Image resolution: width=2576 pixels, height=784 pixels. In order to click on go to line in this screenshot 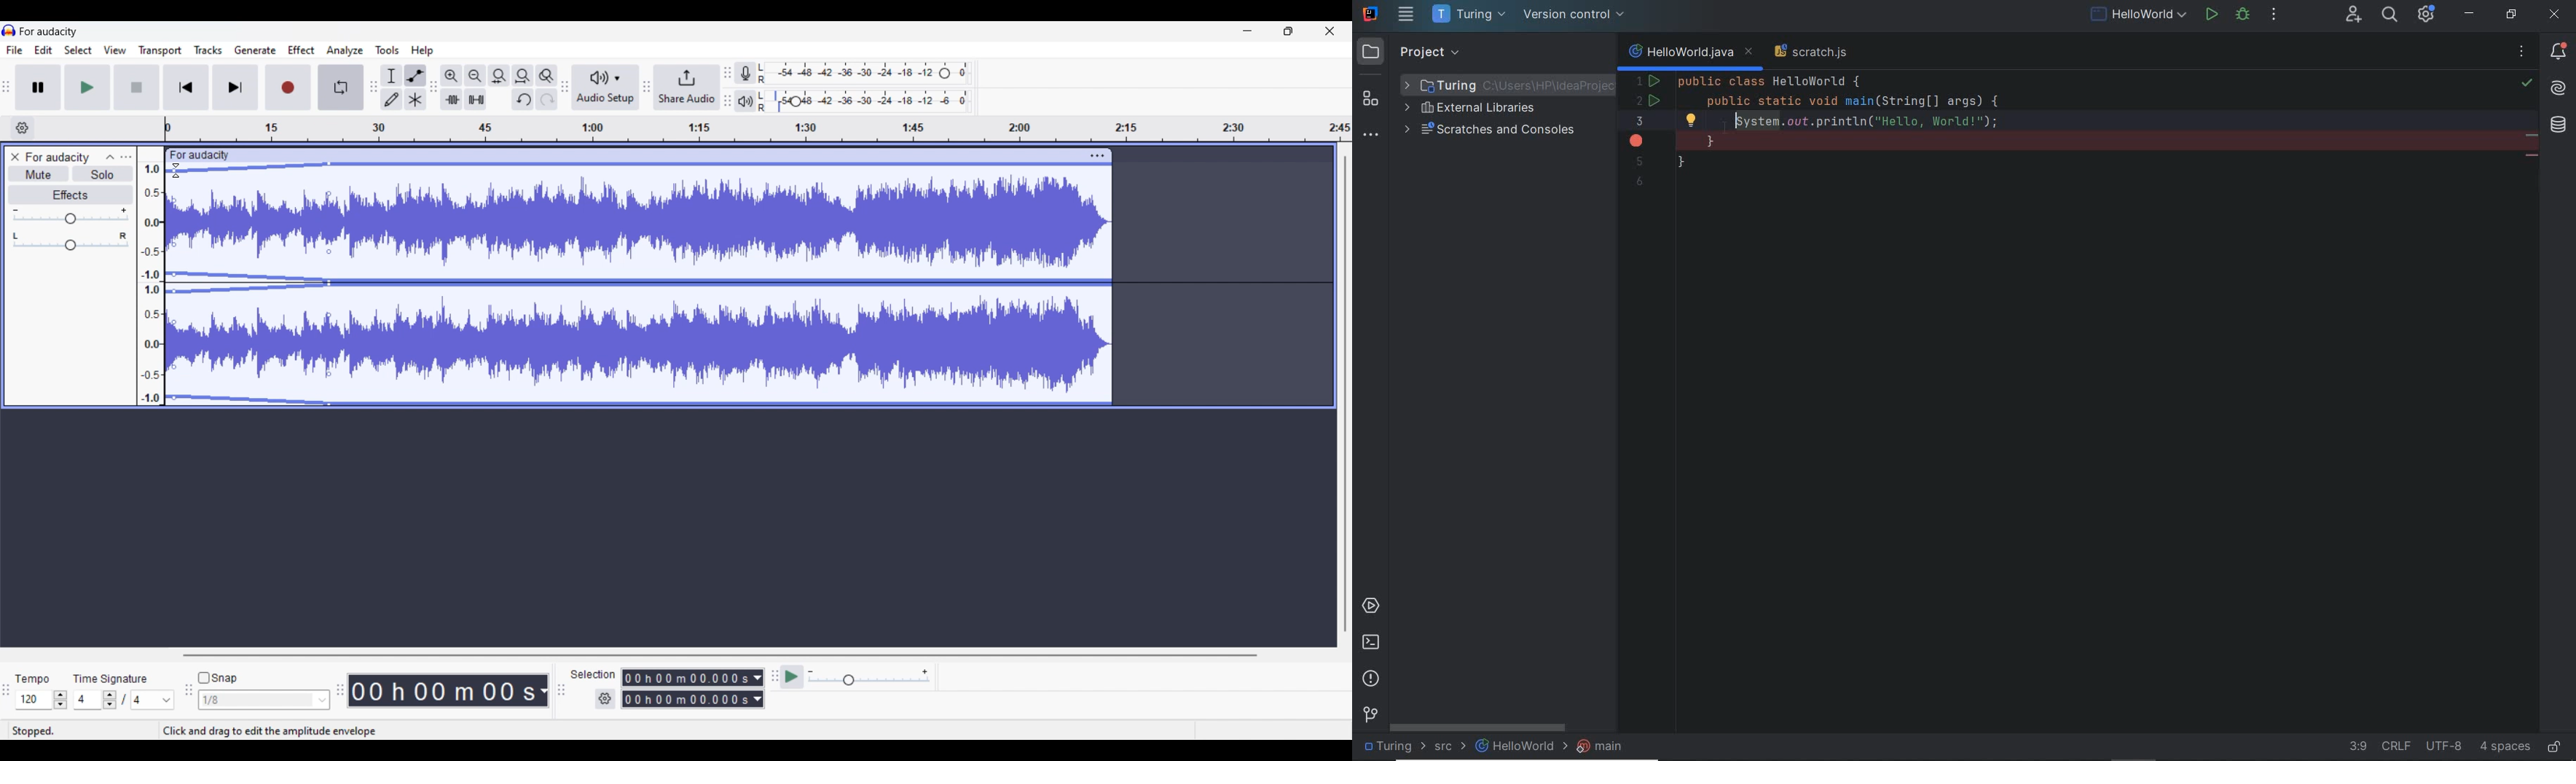, I will do `click(2355, 745)`.